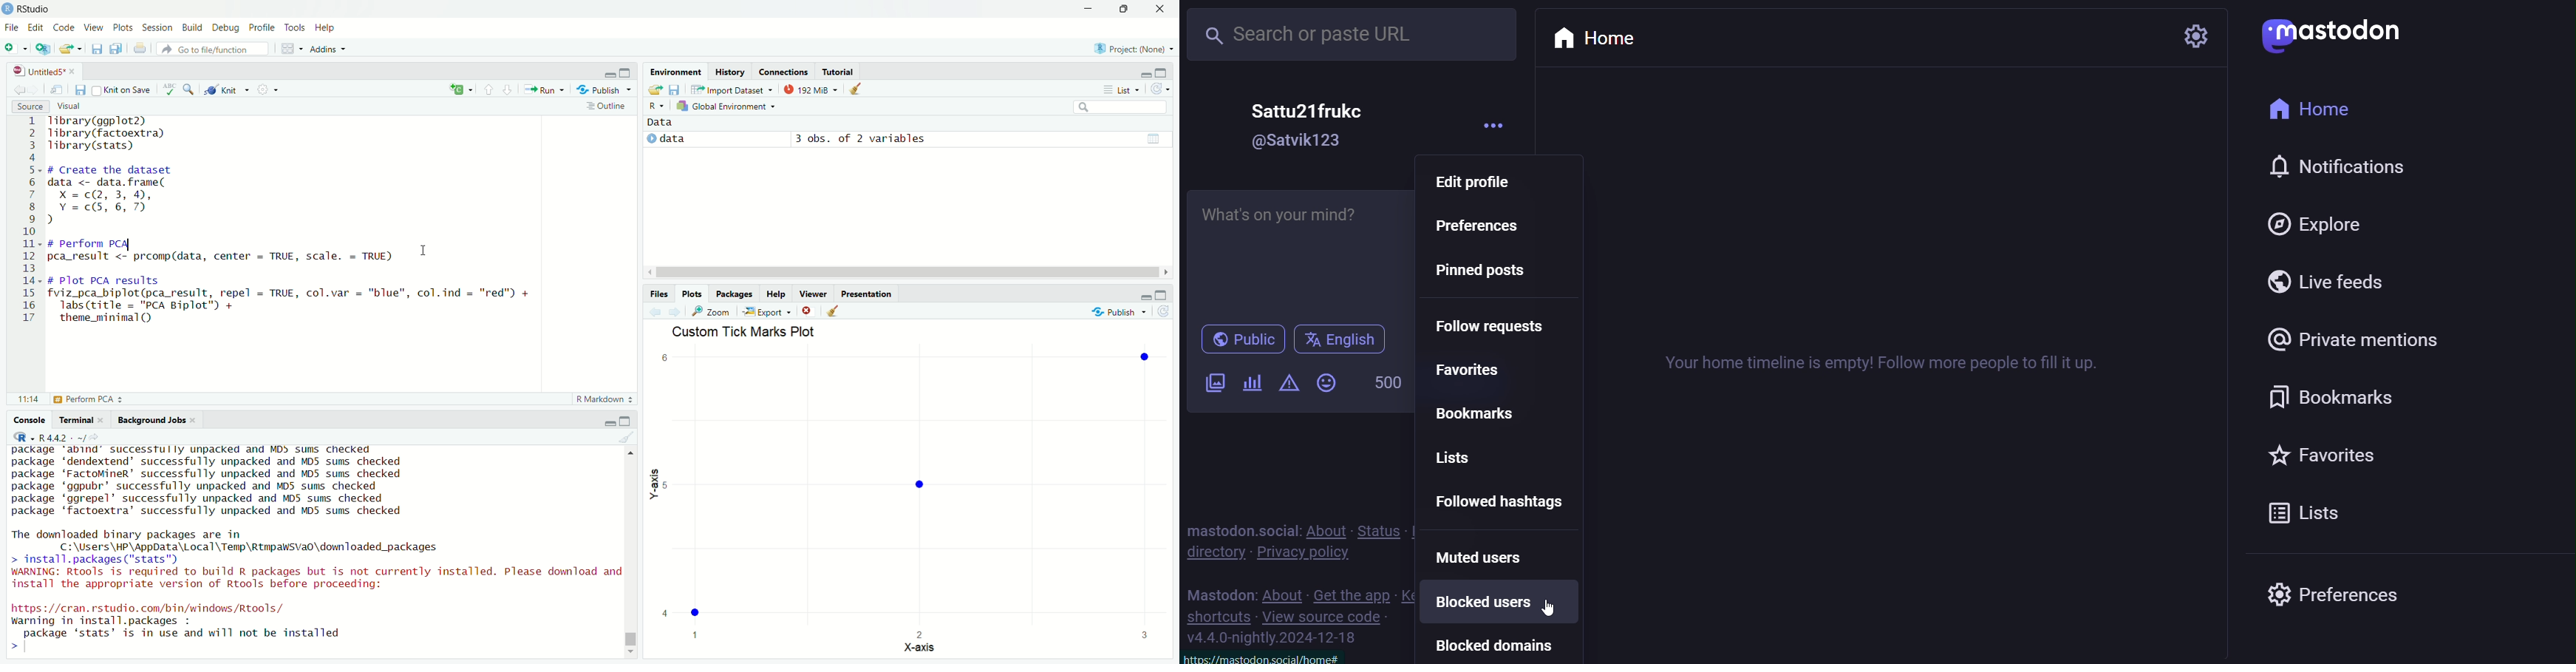  What do you see at coordinates (611, 73) in the screenshot?
I see `minimize` at bounding box center [611, 73].